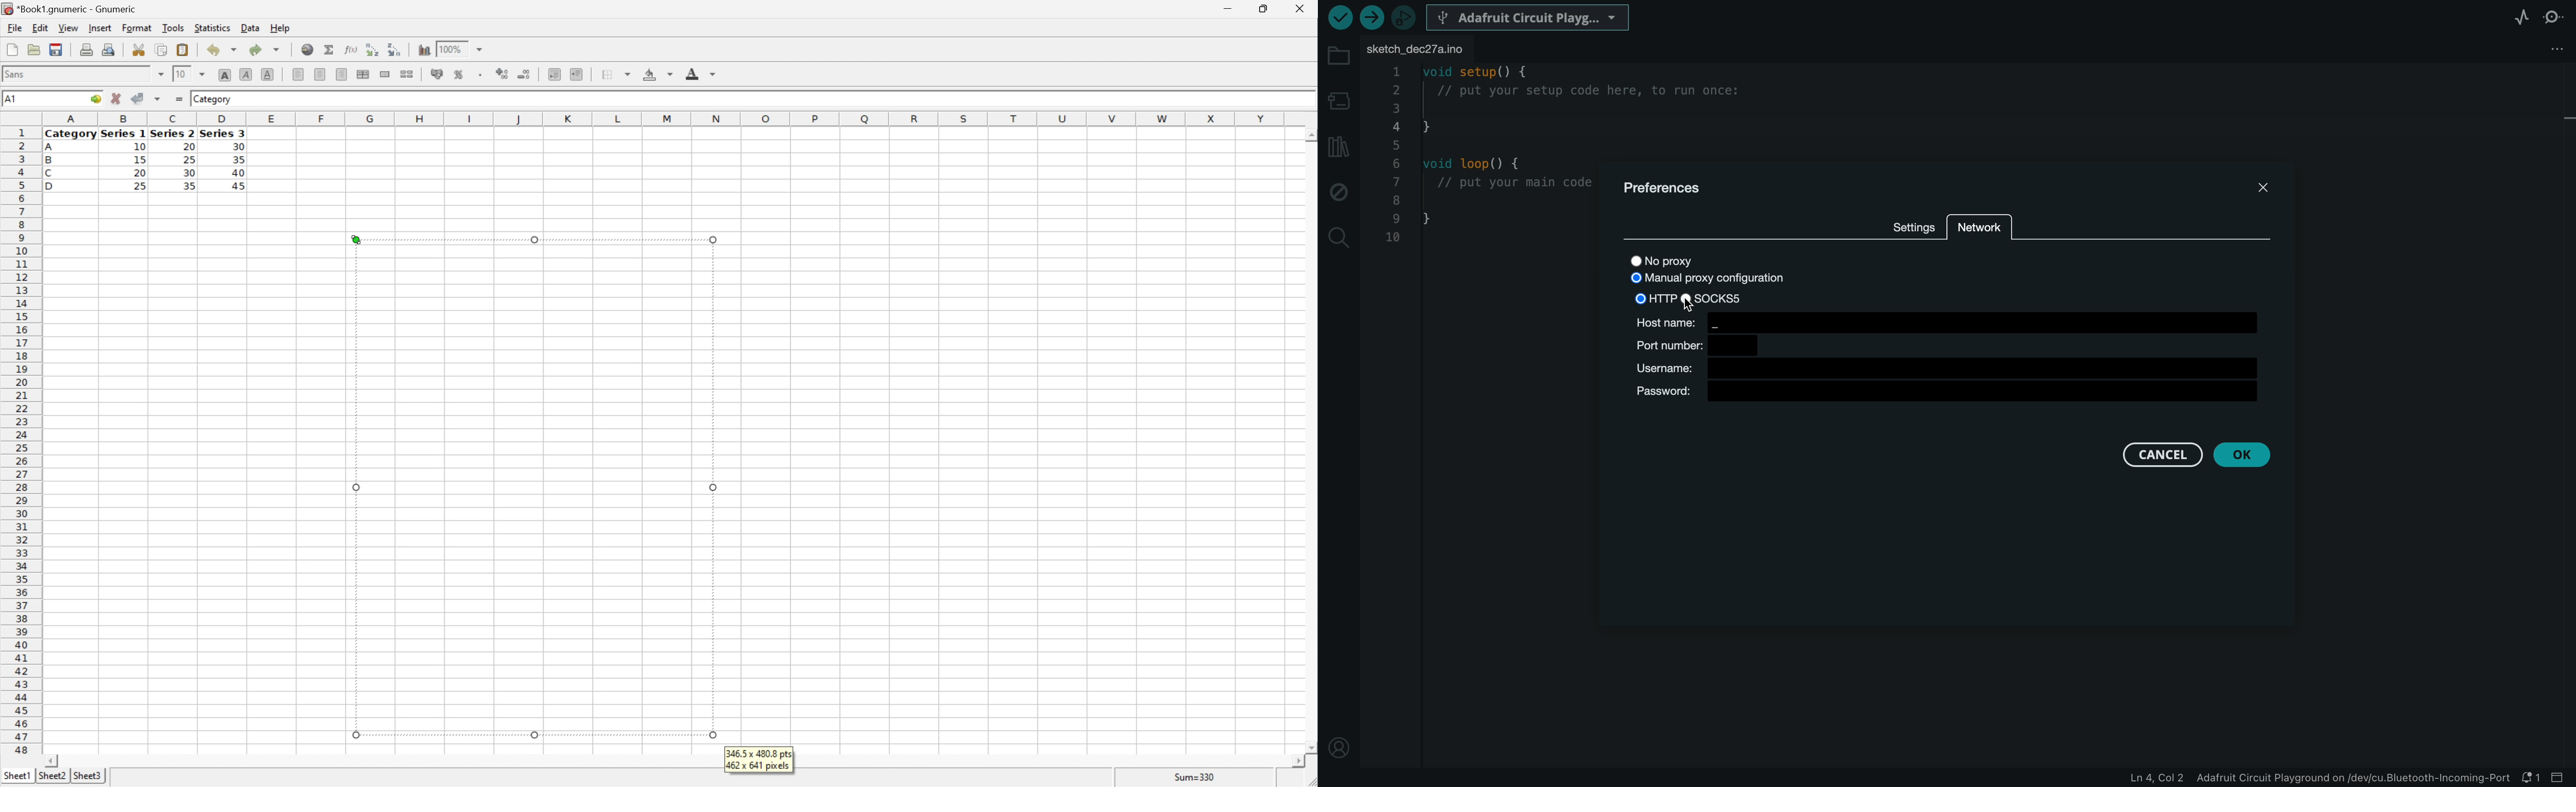 This screenshot has width=2576, height=812. I want to click on Split merged ranges of cells, so click(406, 75).